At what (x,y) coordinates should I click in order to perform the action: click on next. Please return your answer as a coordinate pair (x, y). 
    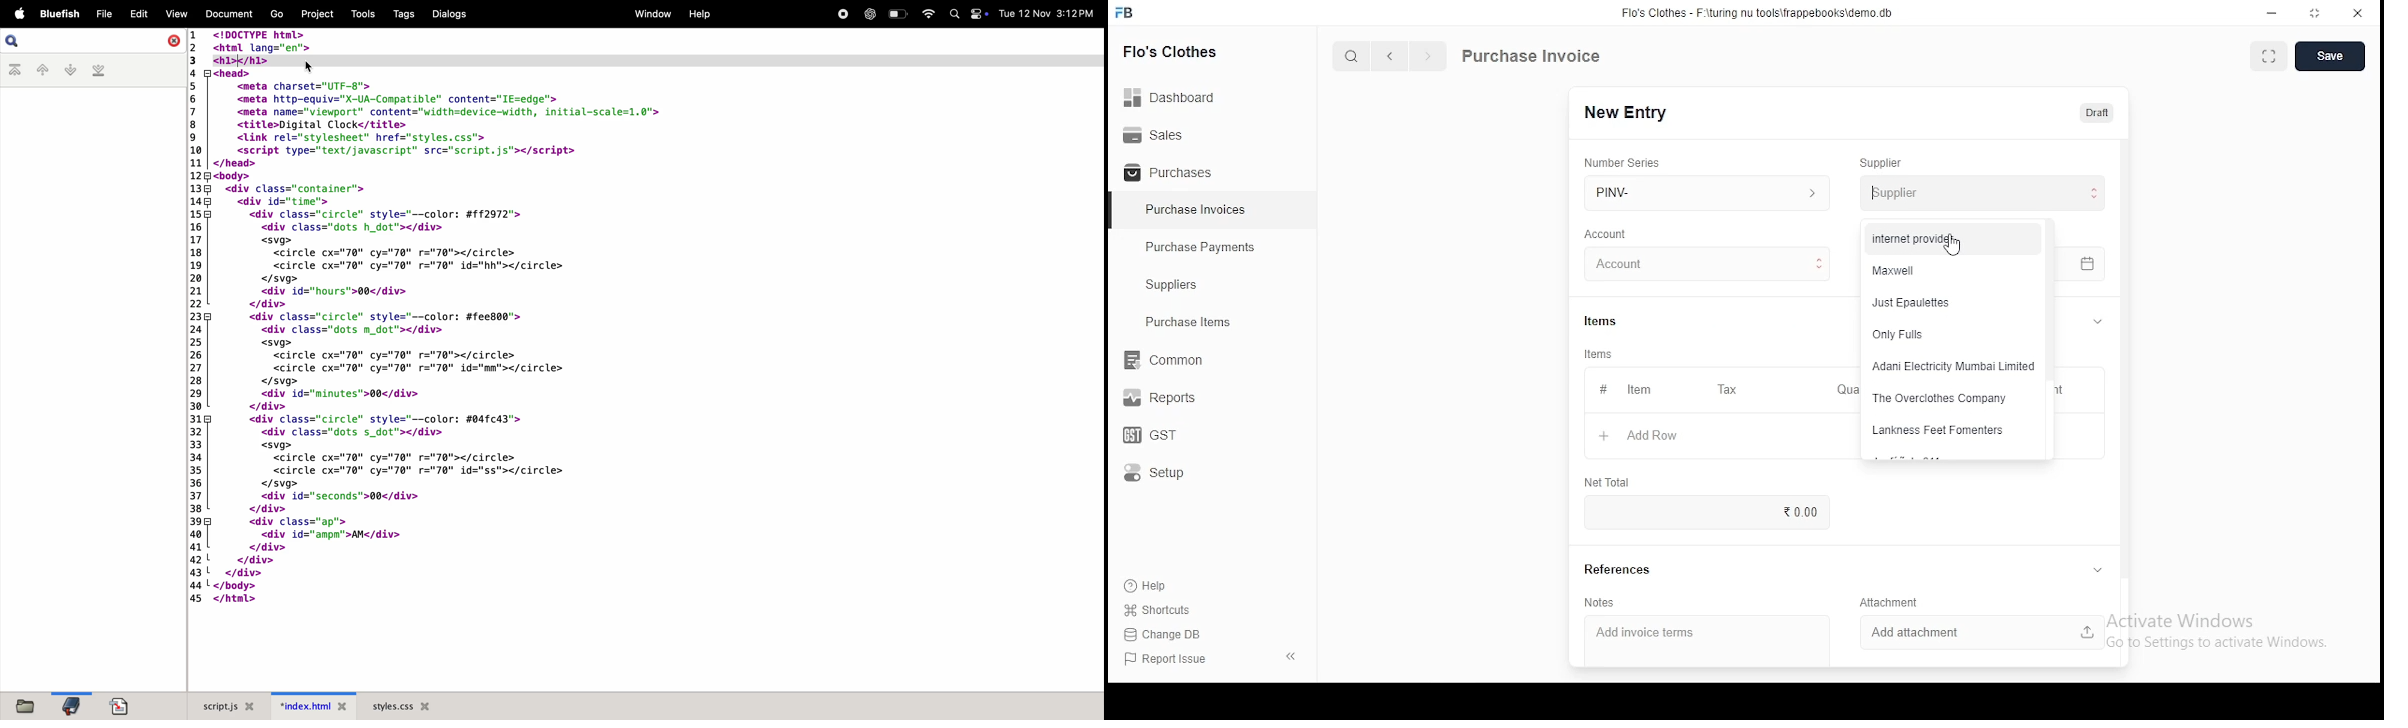
    Looking at the image, I should click on (1428, 58).